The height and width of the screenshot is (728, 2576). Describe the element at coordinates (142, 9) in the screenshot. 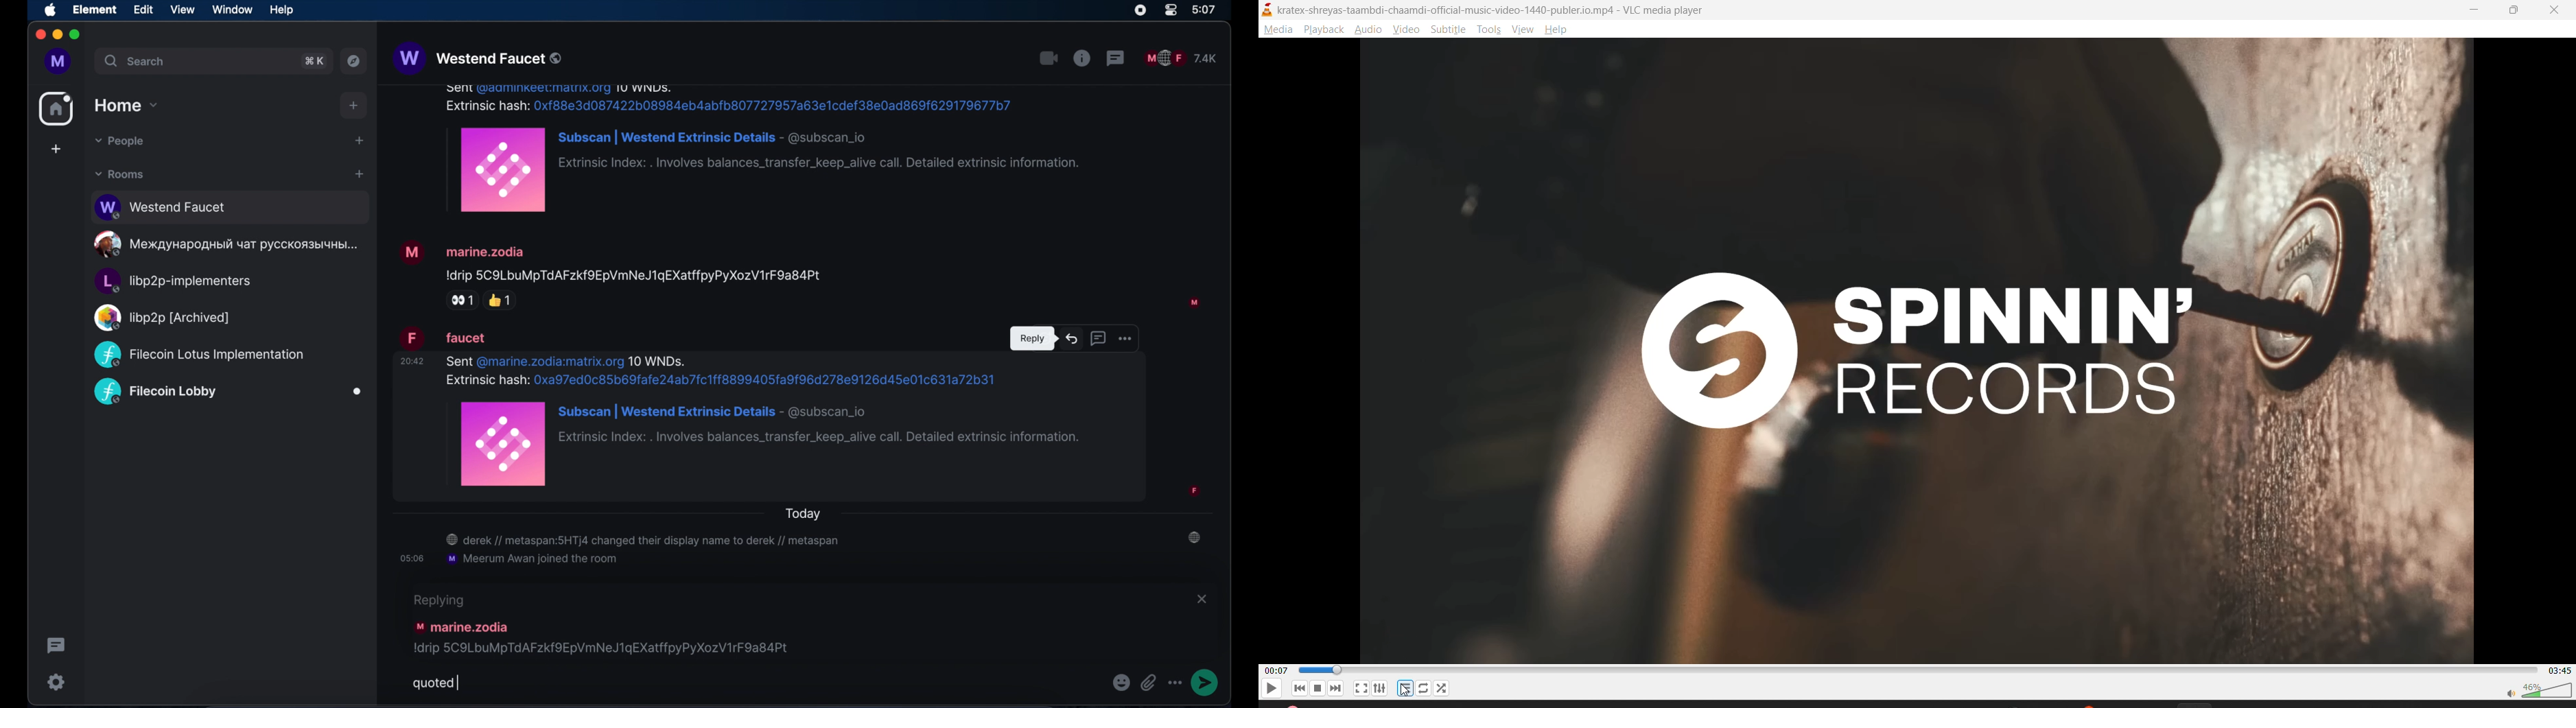

I see `edit` at that location.